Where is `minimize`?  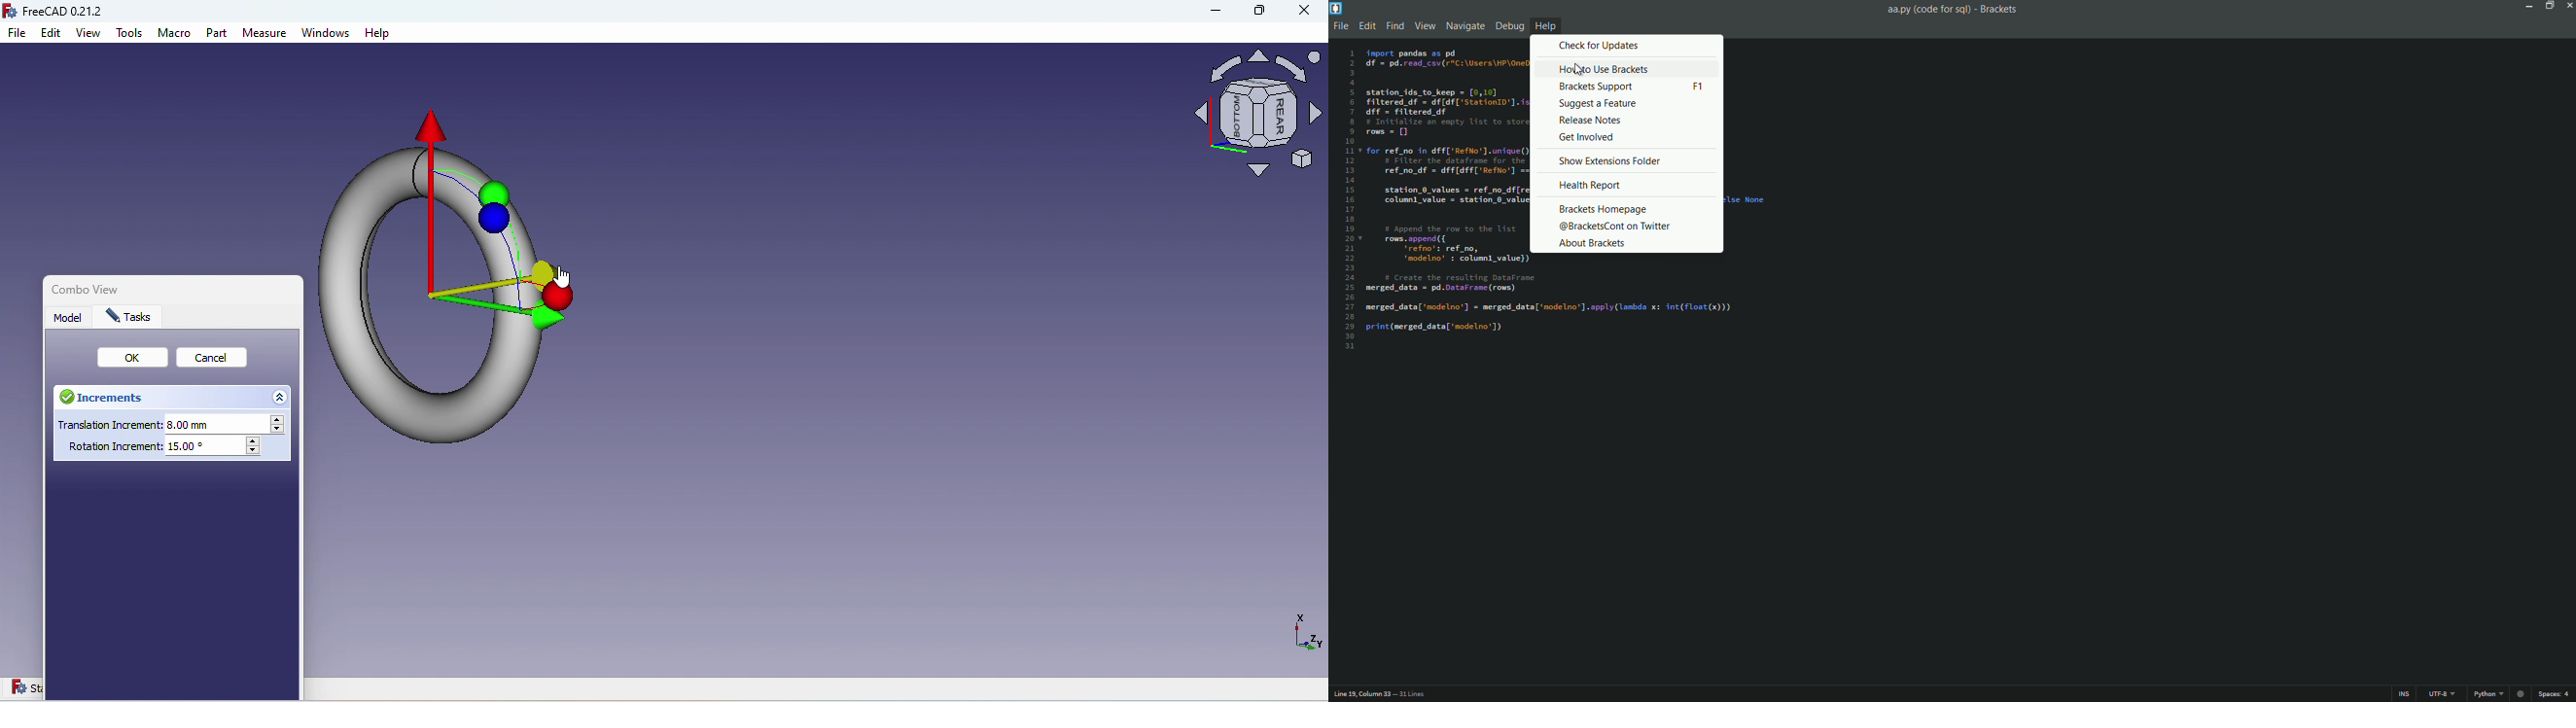
minimize is located at coordinates (2529, 6).